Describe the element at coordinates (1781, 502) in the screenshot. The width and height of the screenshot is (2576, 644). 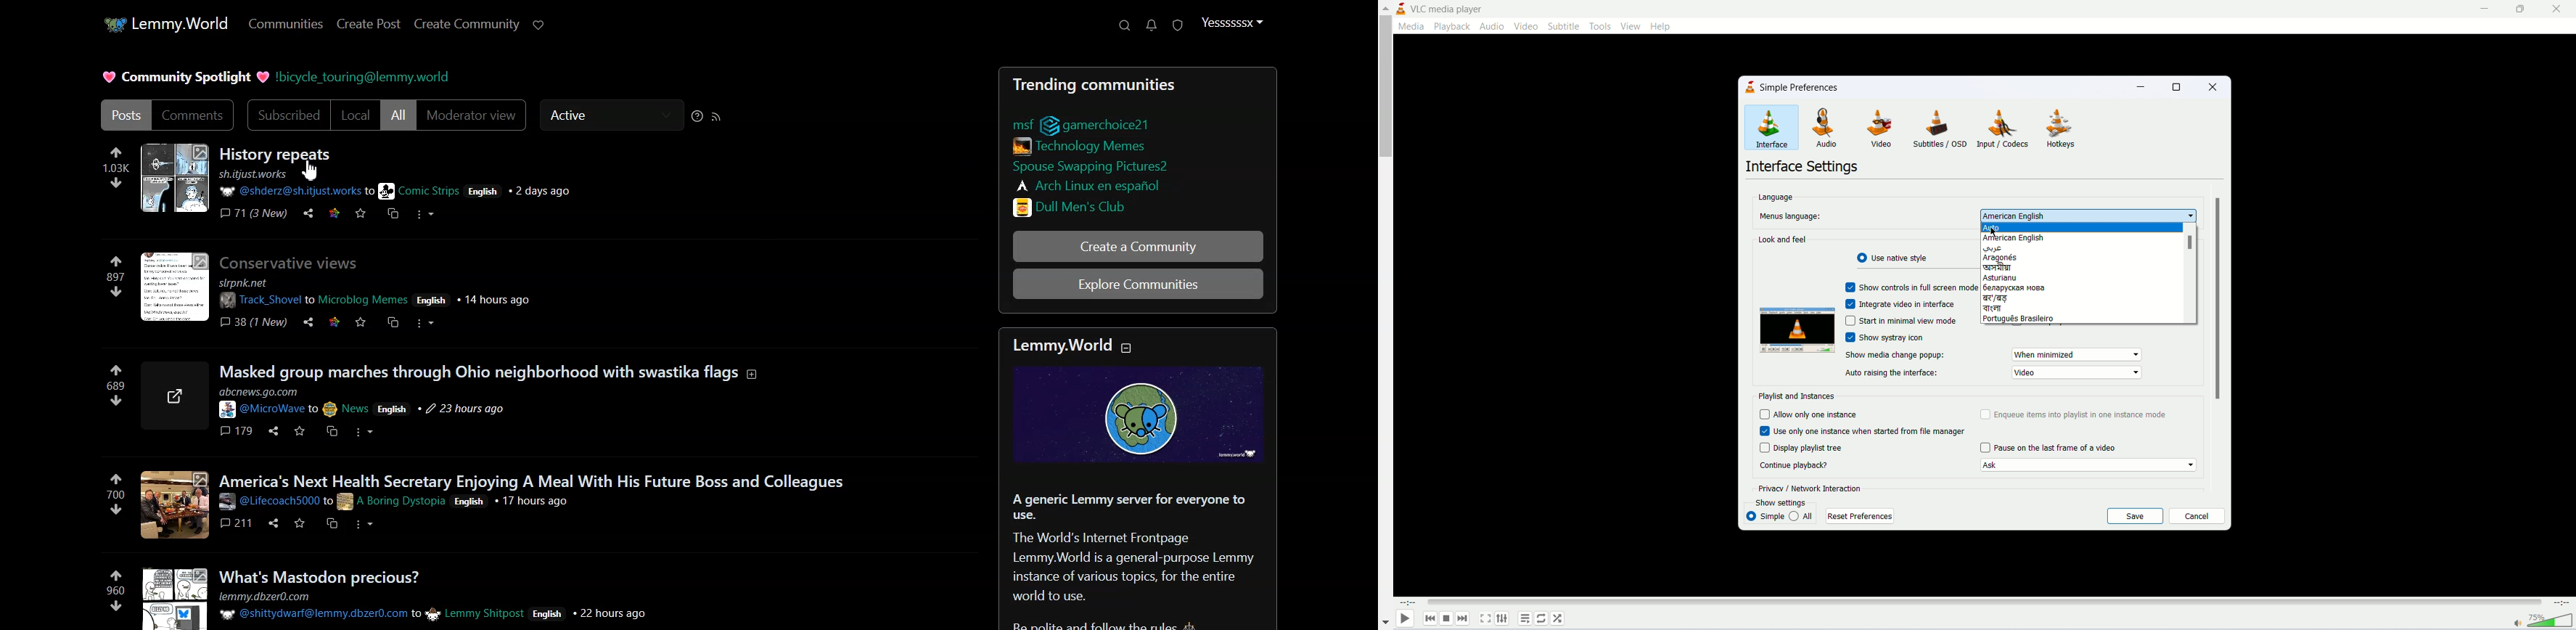
I see `show settings` at that location.